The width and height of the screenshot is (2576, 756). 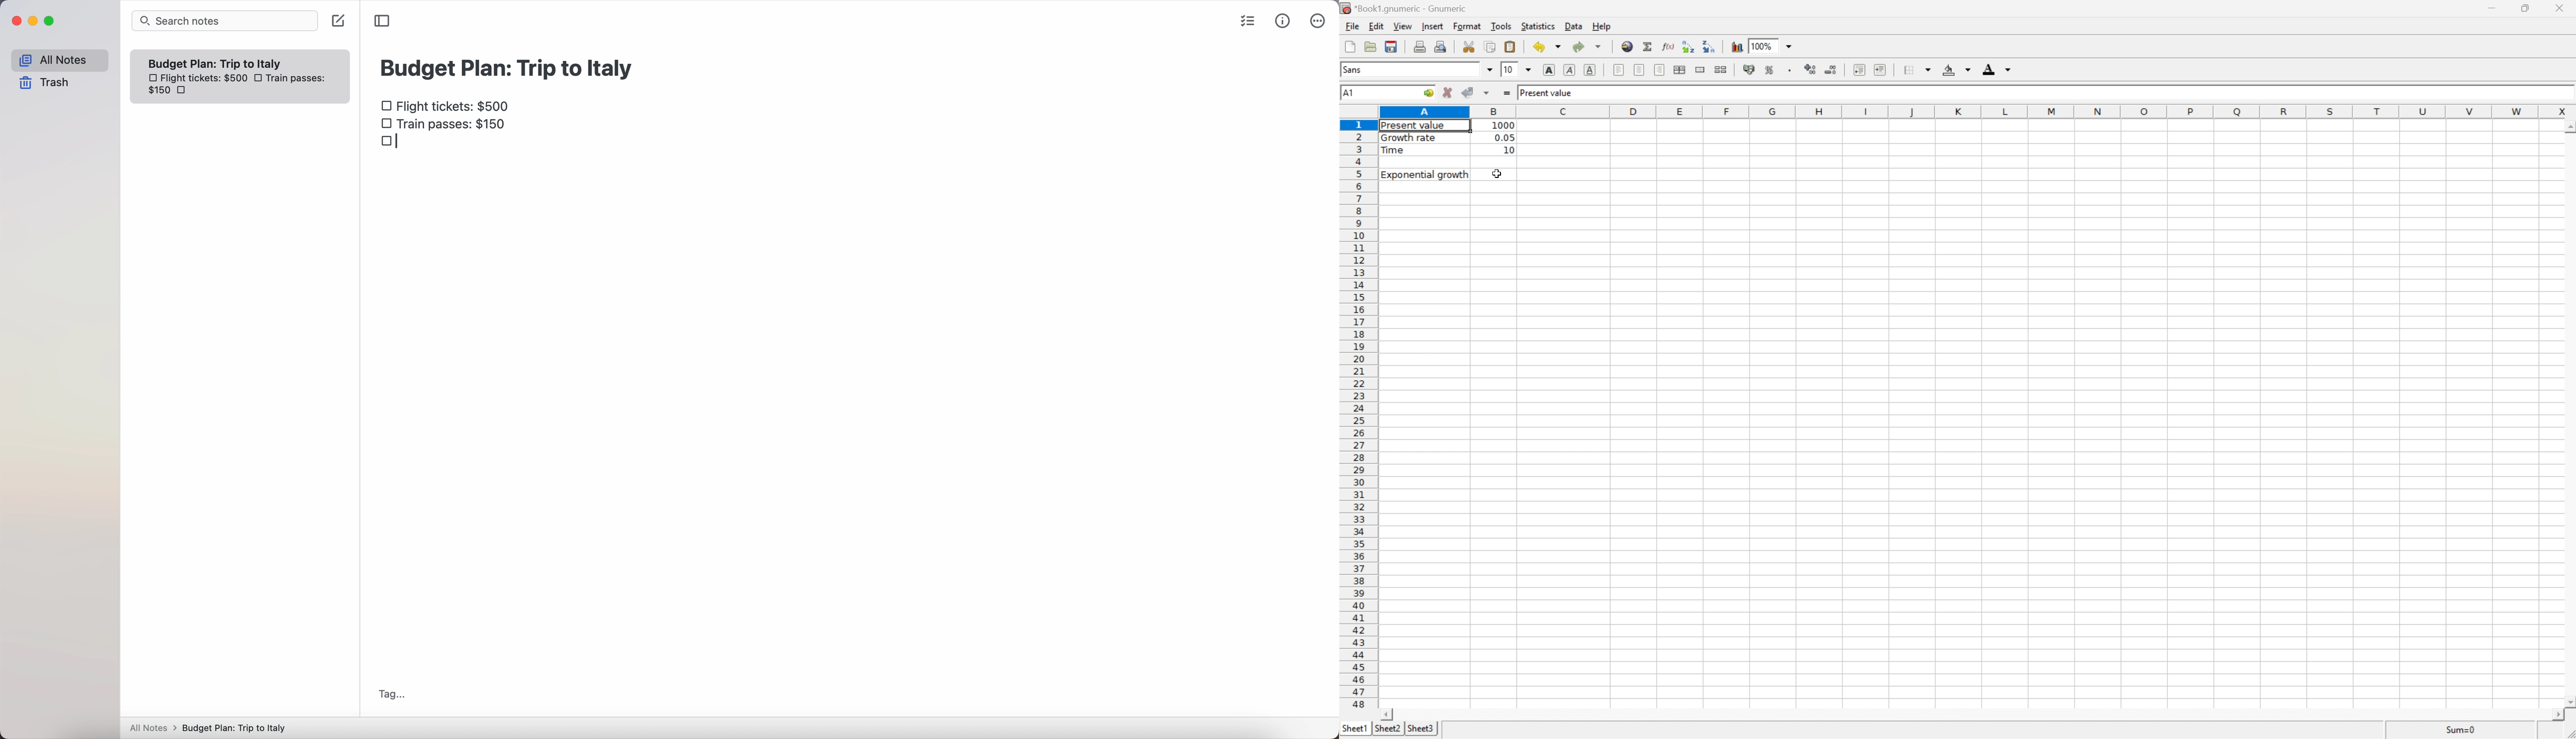 What do you see at coordinates (1881, 69) in the screenshot?
I see `Increase indent, and align the contents to the left` at bounding box center [1881, 69].